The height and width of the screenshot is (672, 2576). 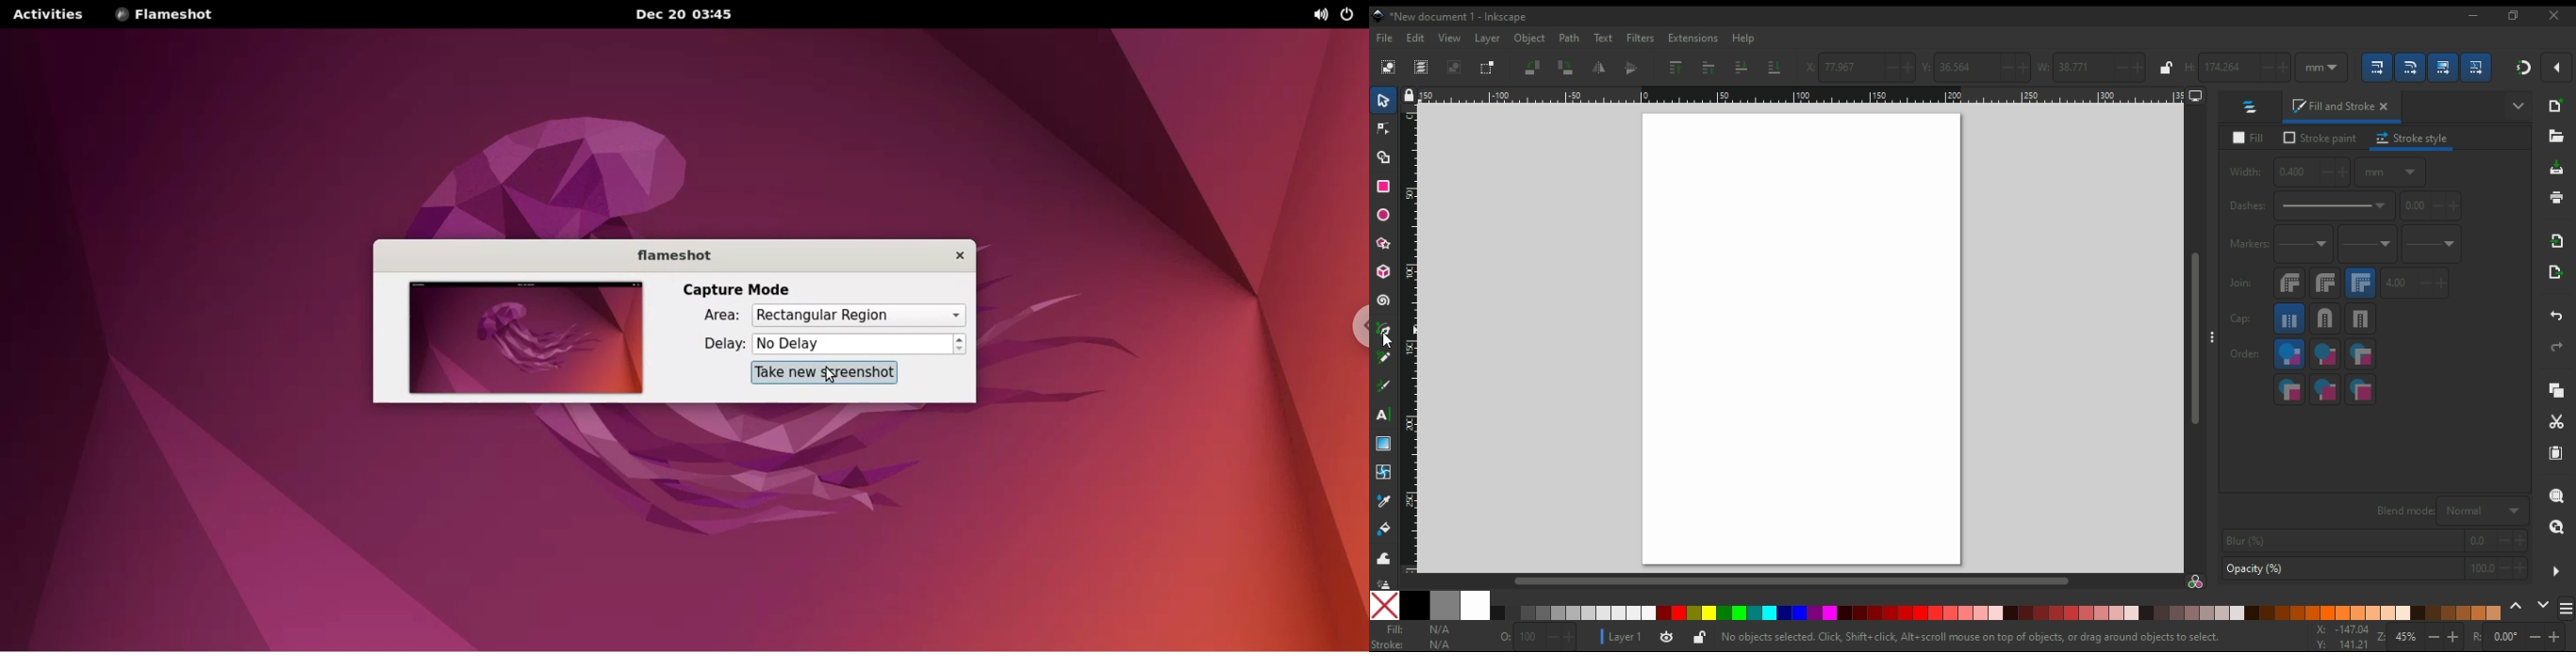 I want to click on blend mode, so click(x=2450, y=511).